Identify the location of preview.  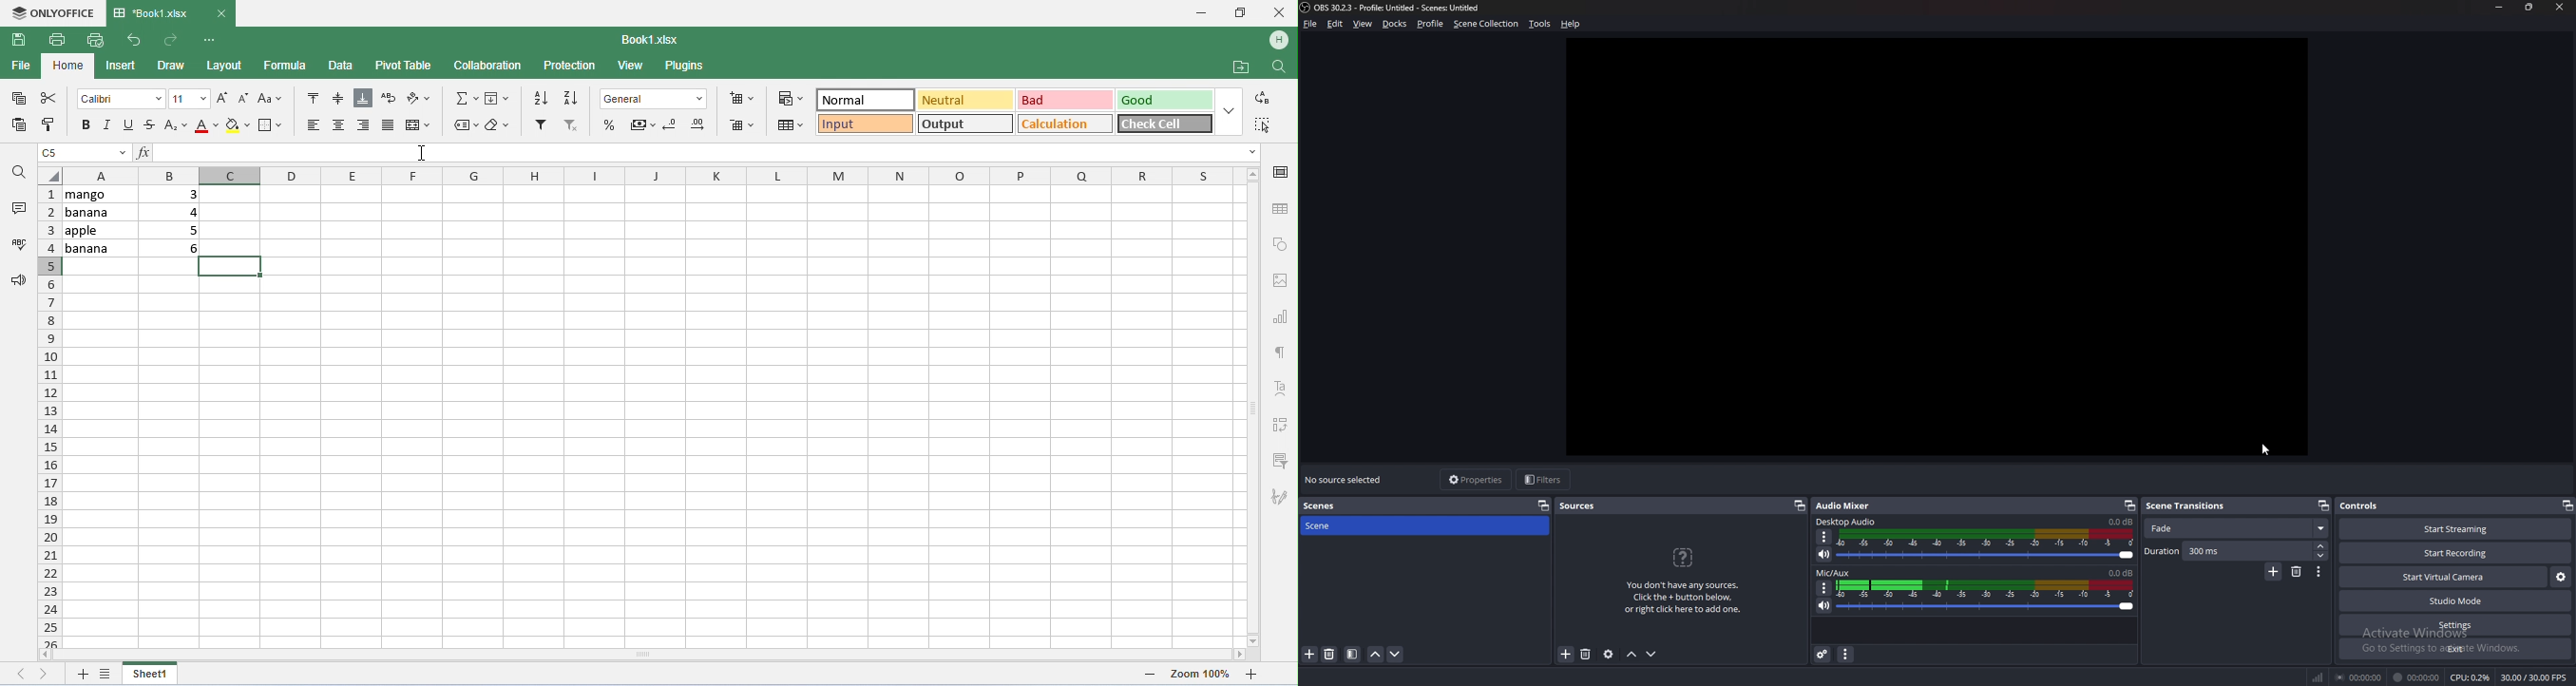
(1925, 250).